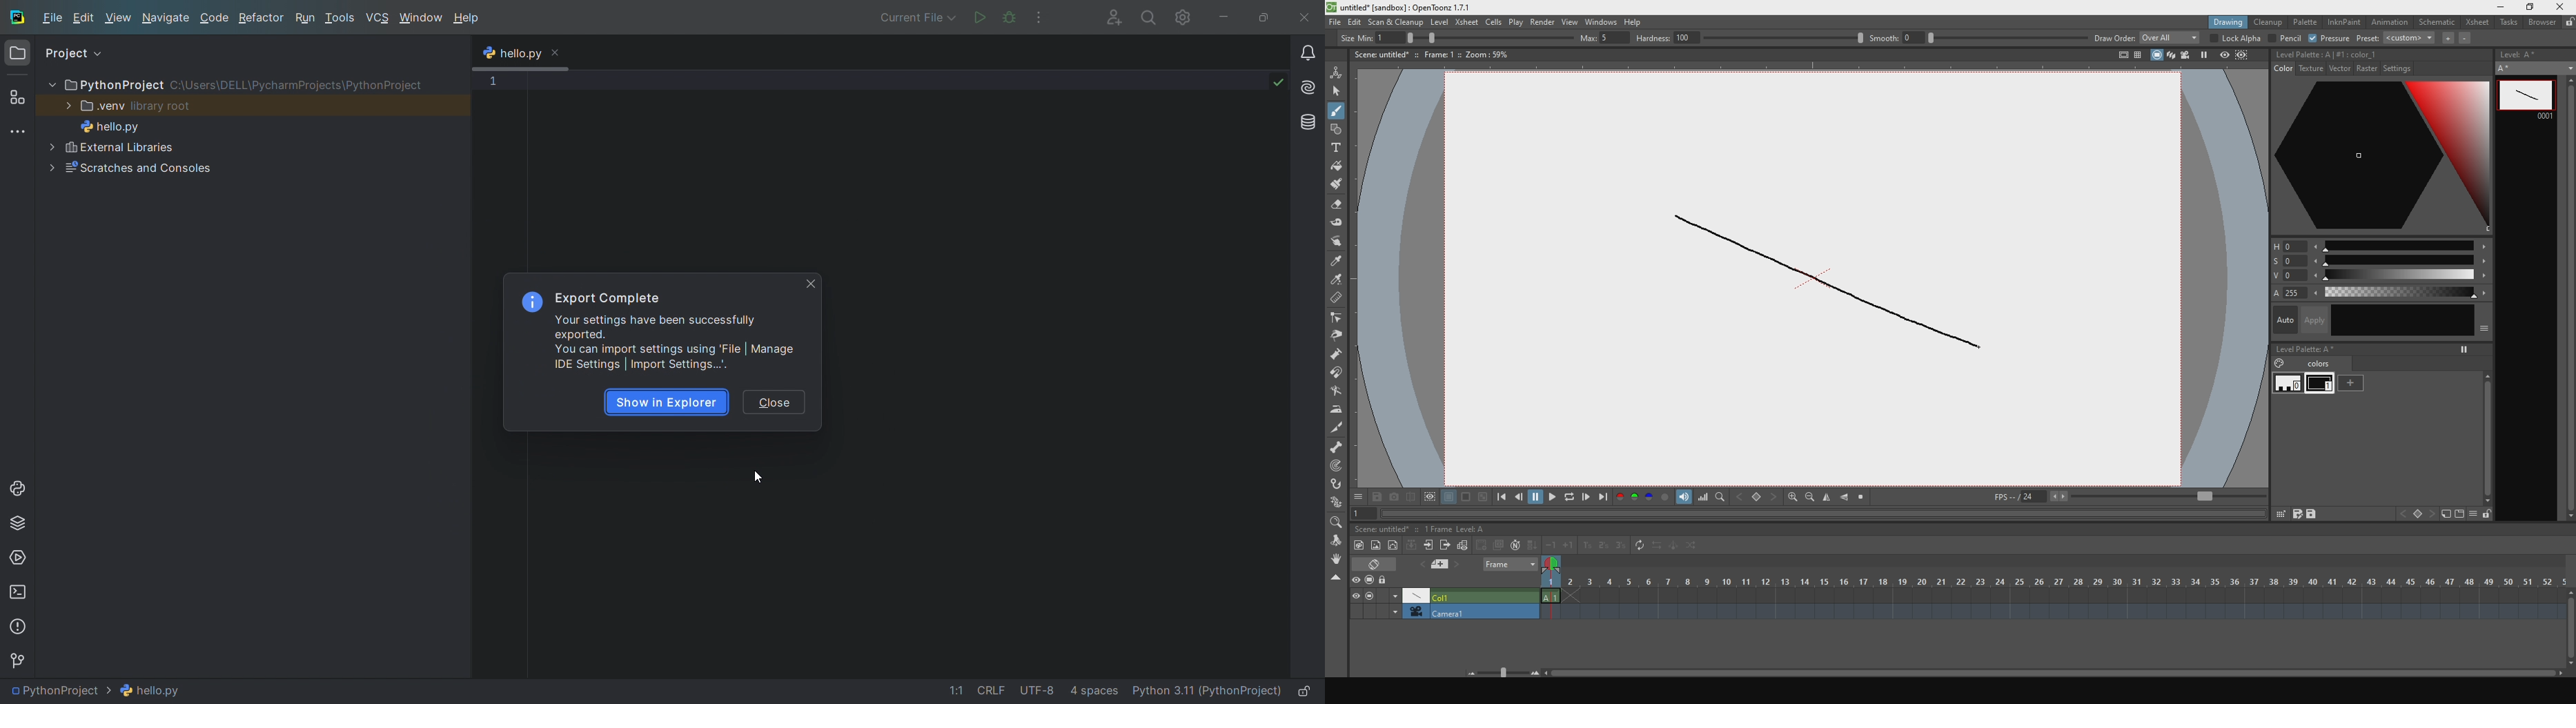 Image resolution: width=2576 pixels, height=728 pixels. What do you see at coordinates (1359, 497) in the screenshot?
I see `options` at bounding box center [1359, 497].